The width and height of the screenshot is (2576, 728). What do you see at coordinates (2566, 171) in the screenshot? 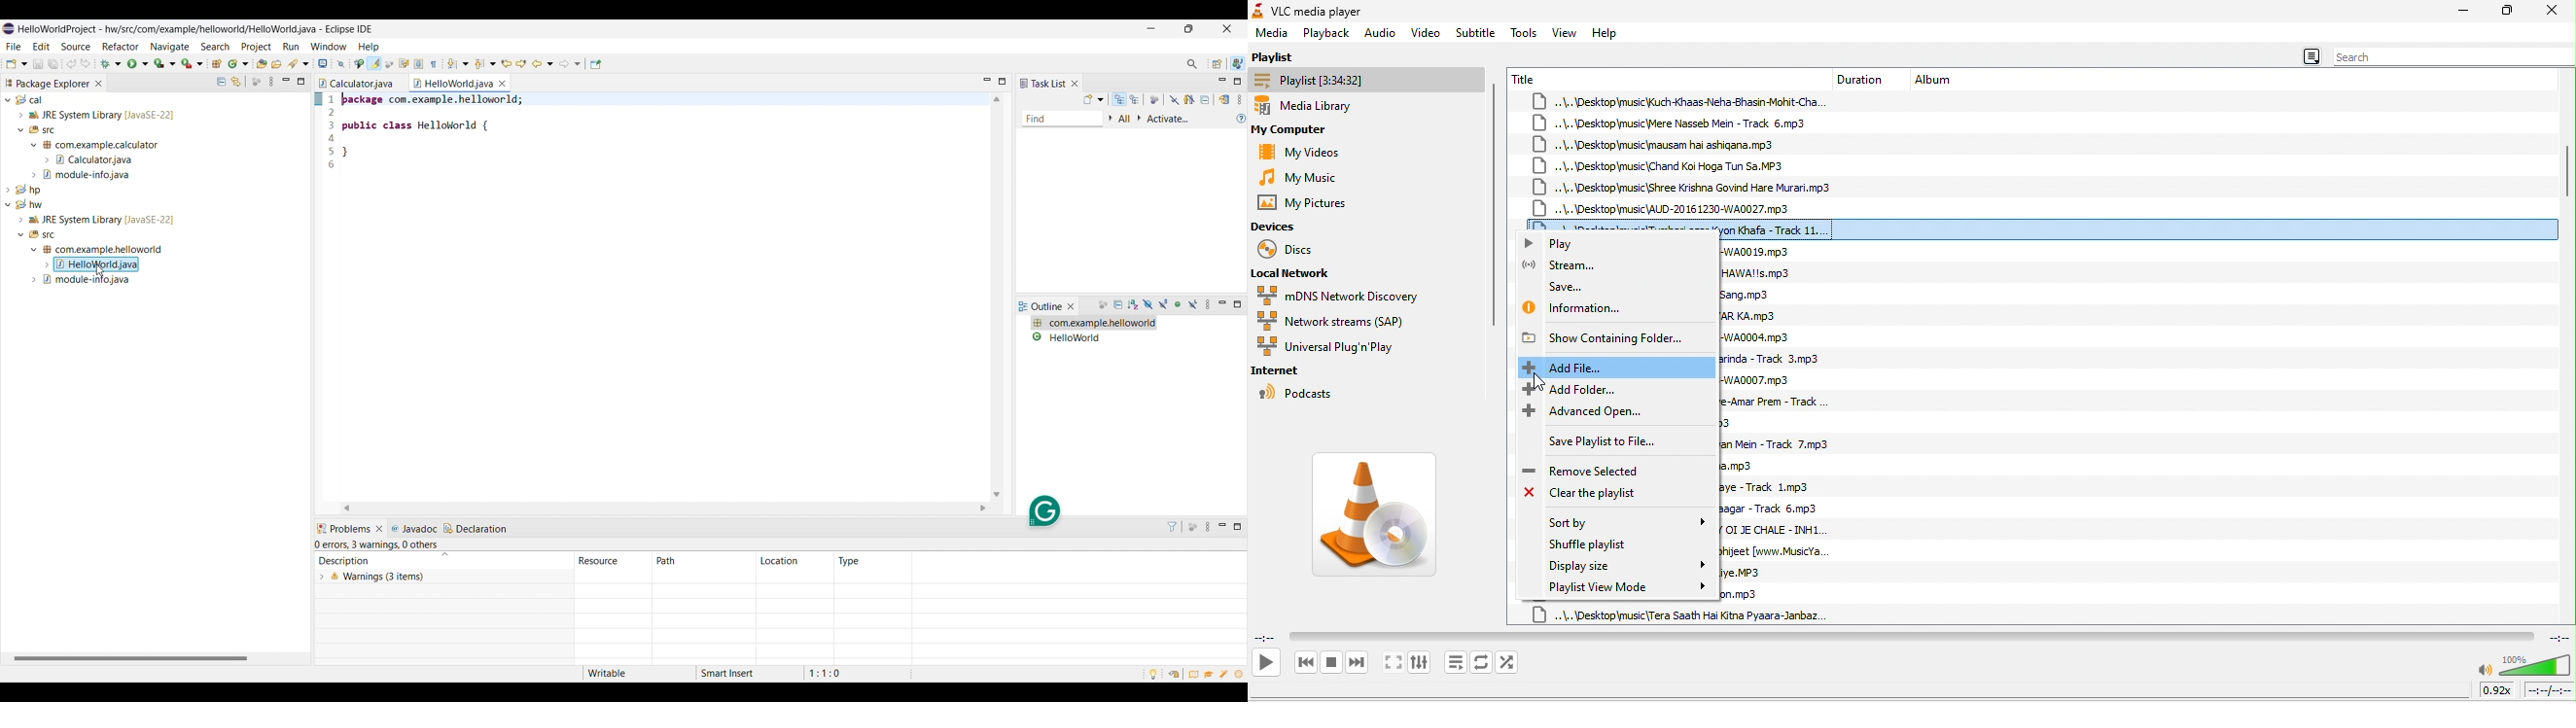
I see `vertical scroll bar` at bounding box center [2566, 171].